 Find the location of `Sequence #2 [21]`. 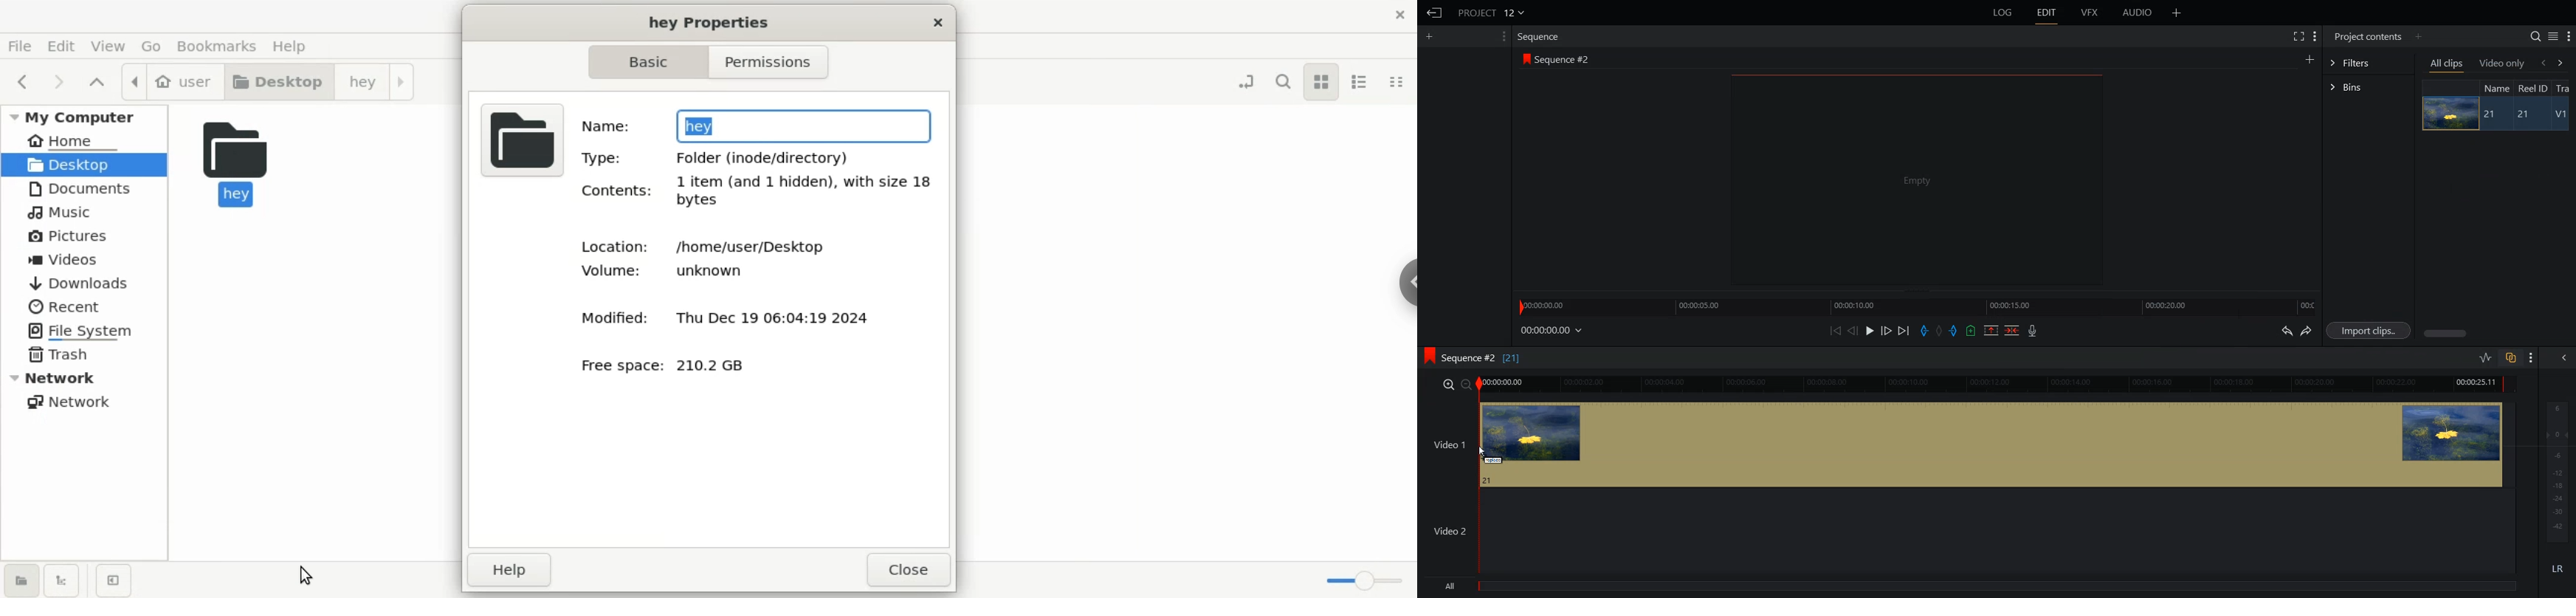

Sequence #2 [21] is located at coordinates (1482, 359).